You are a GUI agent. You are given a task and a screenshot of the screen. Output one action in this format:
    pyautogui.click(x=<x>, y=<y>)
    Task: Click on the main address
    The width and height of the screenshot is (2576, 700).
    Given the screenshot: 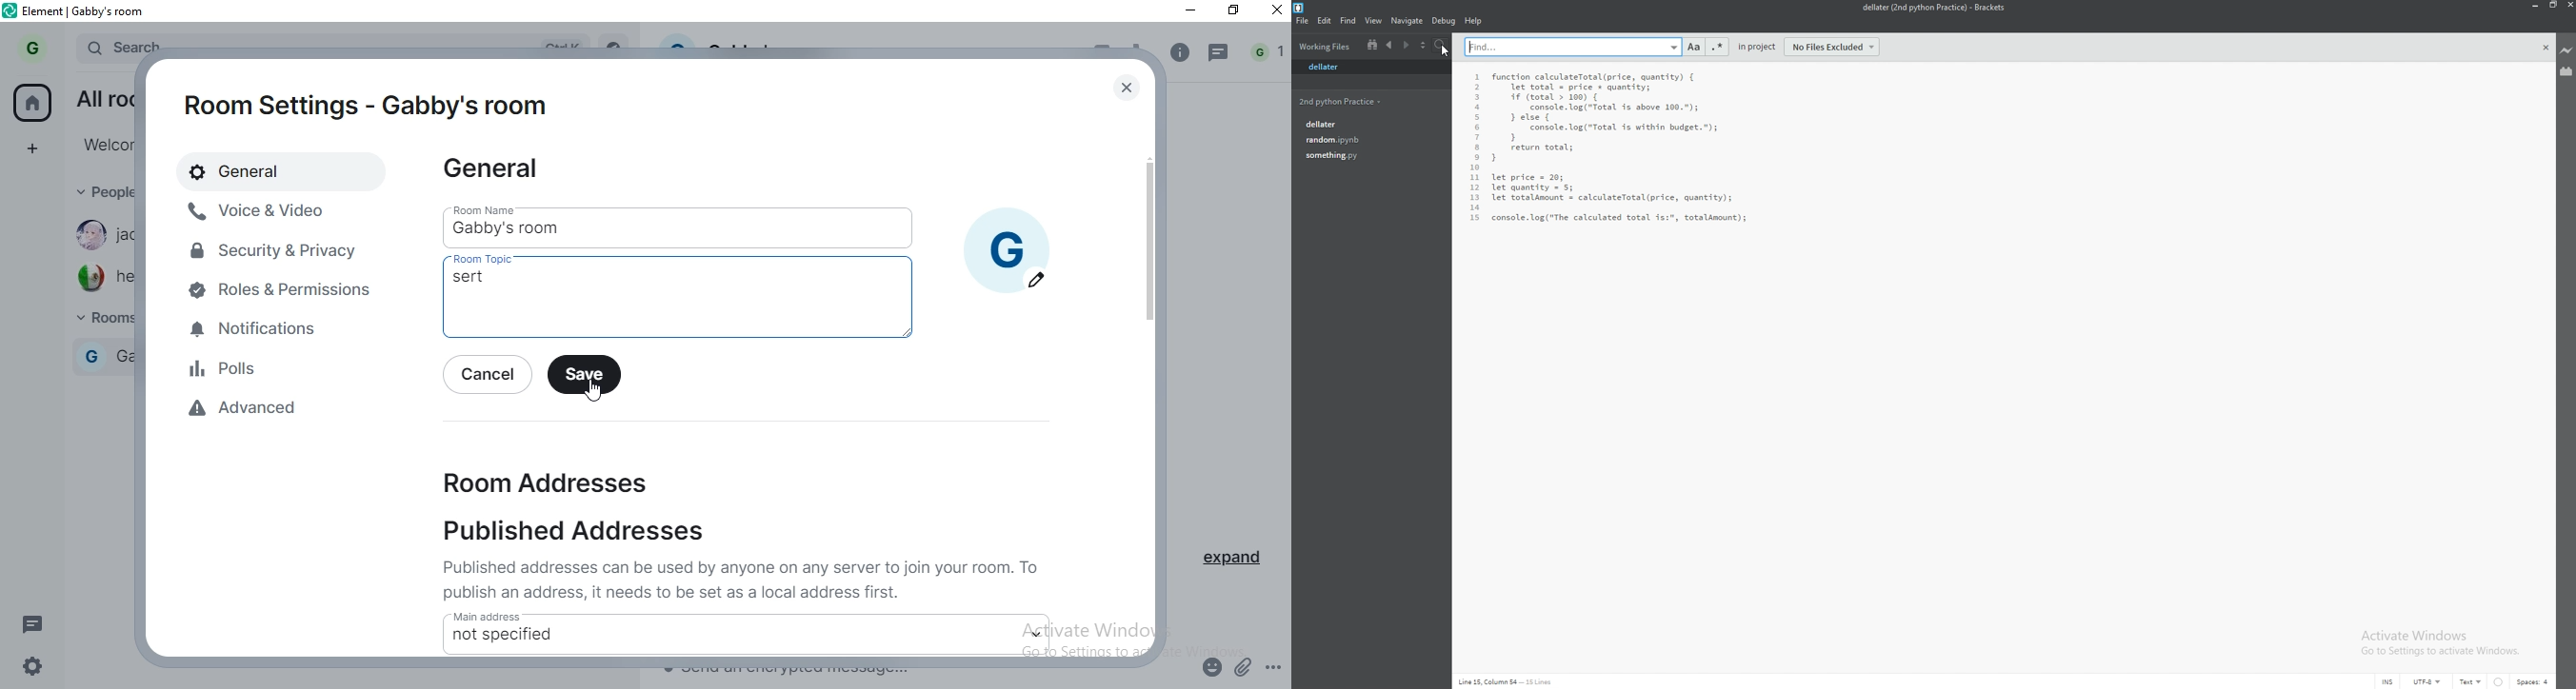 What is the action you would take?
    pyautogui.click(x=591, y=615)
    